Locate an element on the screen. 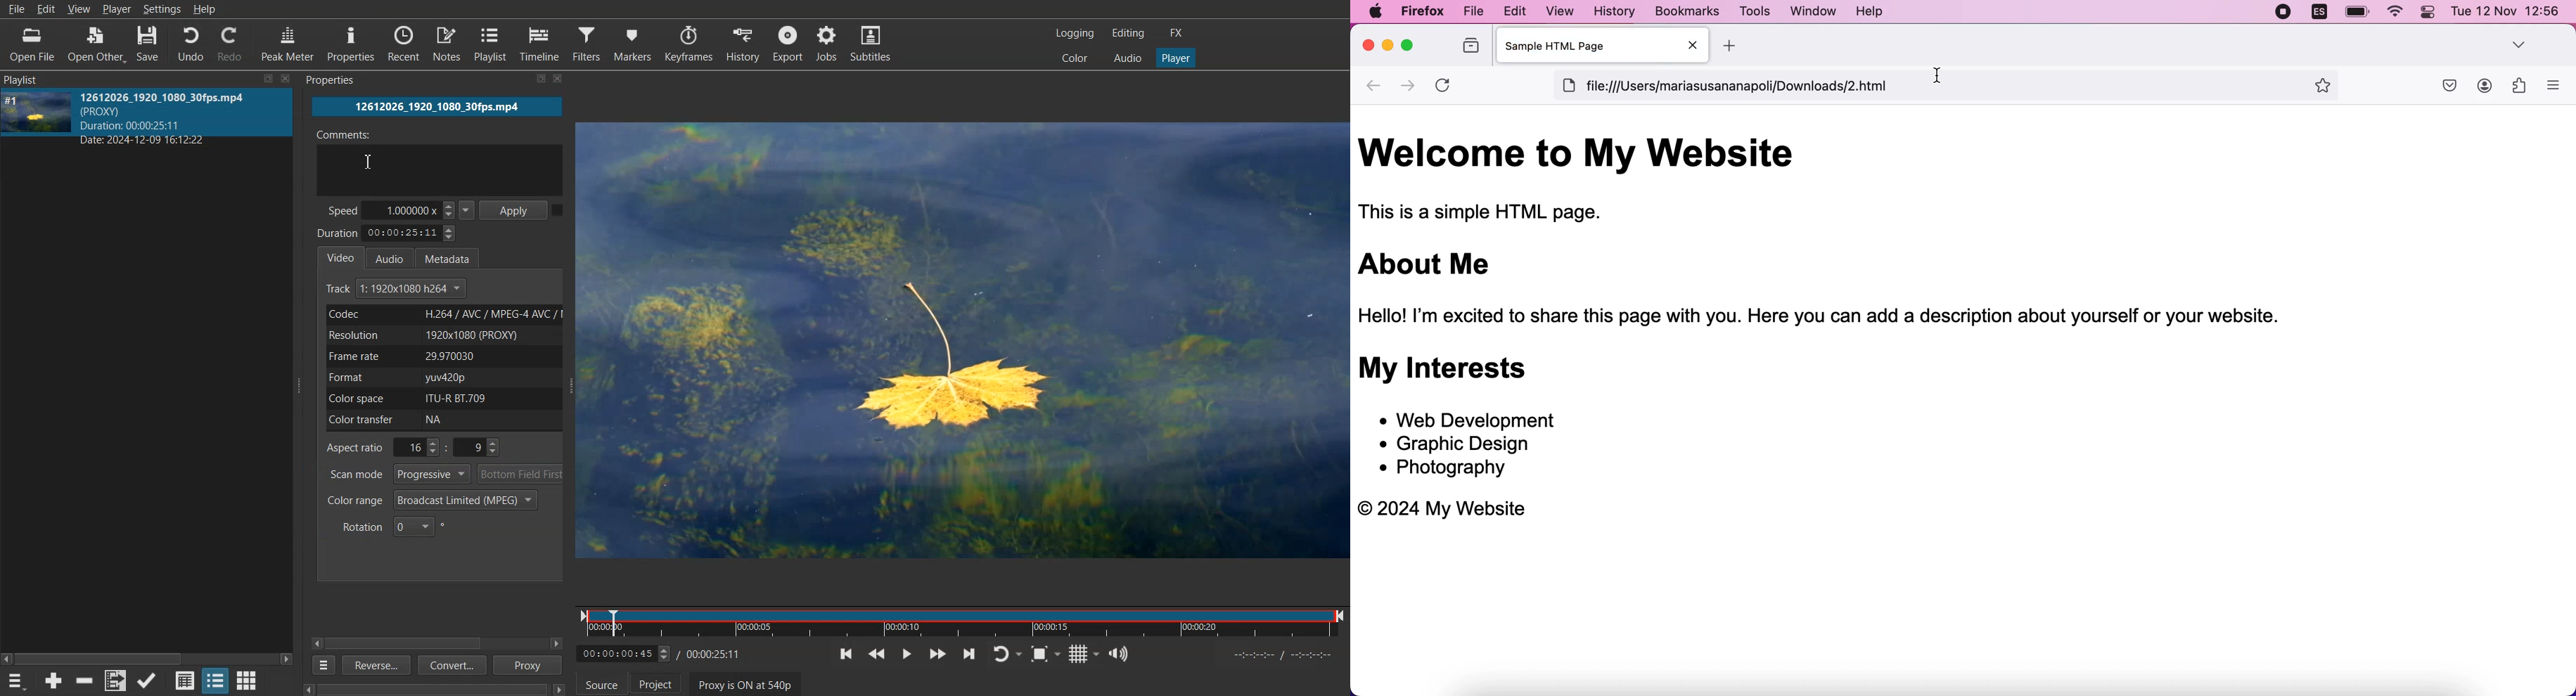 The image size is (2576, 700). Metadata is located at coordinates (454, 257).